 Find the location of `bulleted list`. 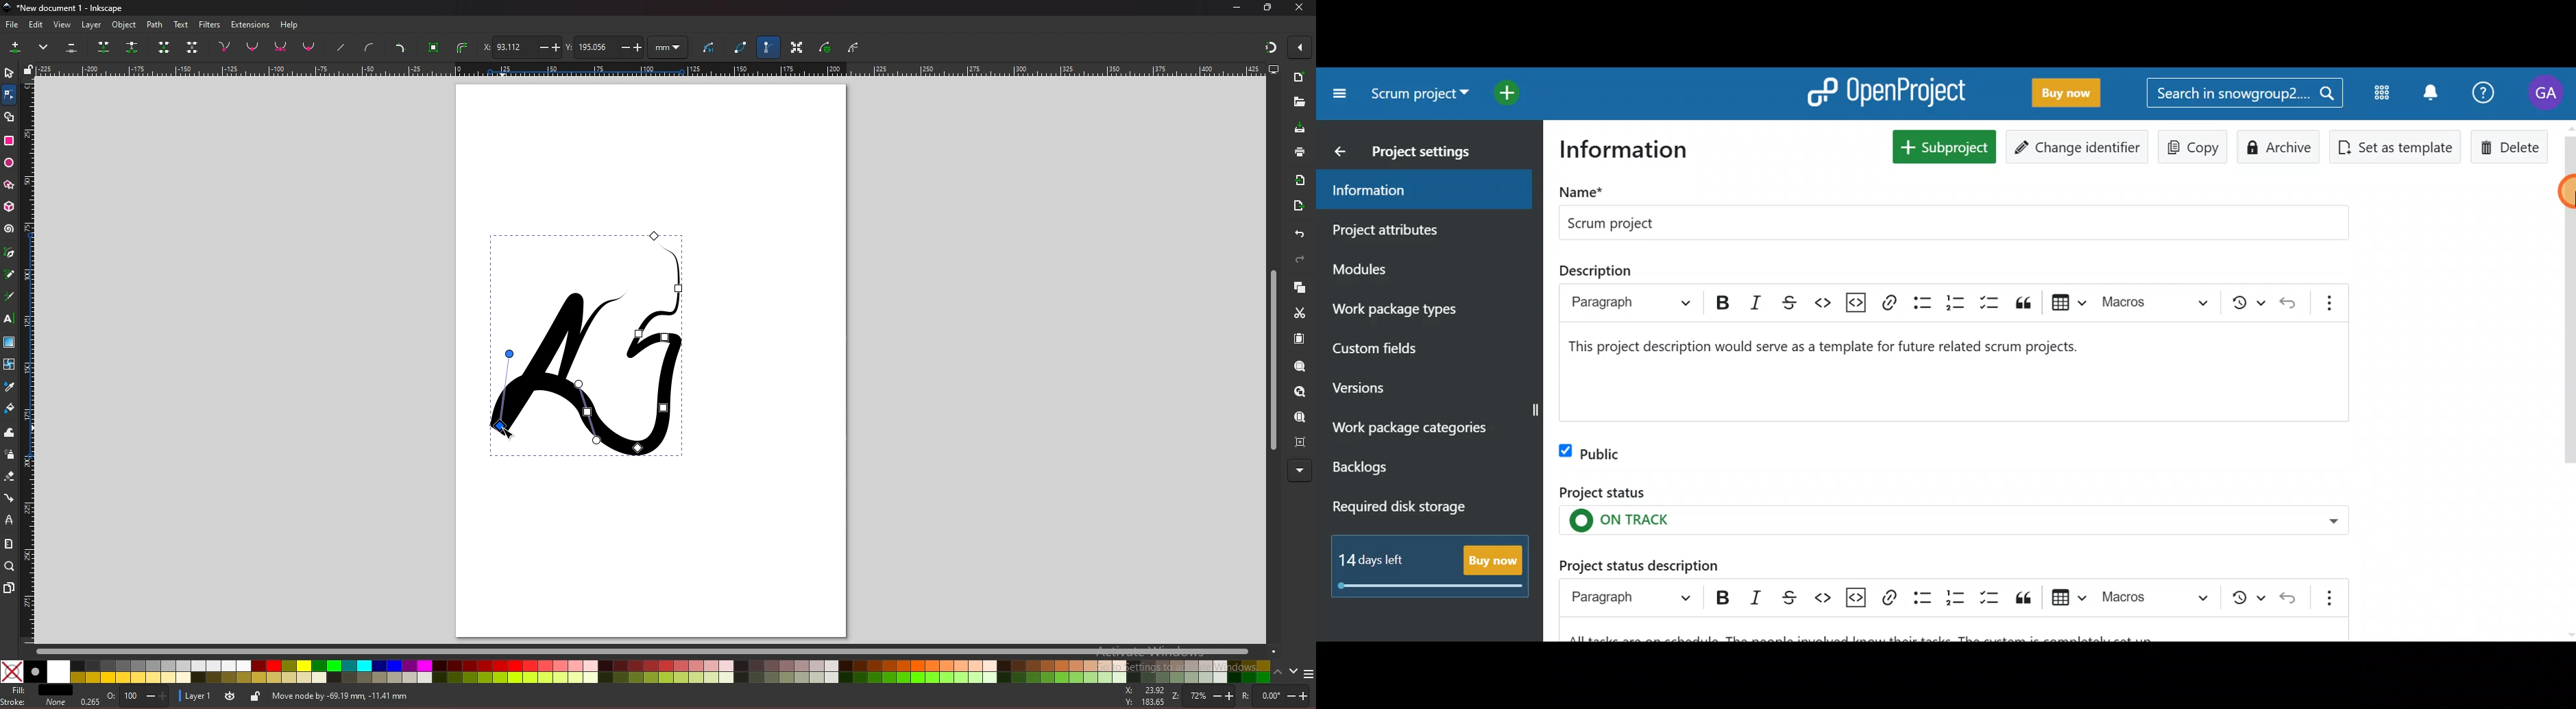

bulleted list is located at coordinates (1922, 303).